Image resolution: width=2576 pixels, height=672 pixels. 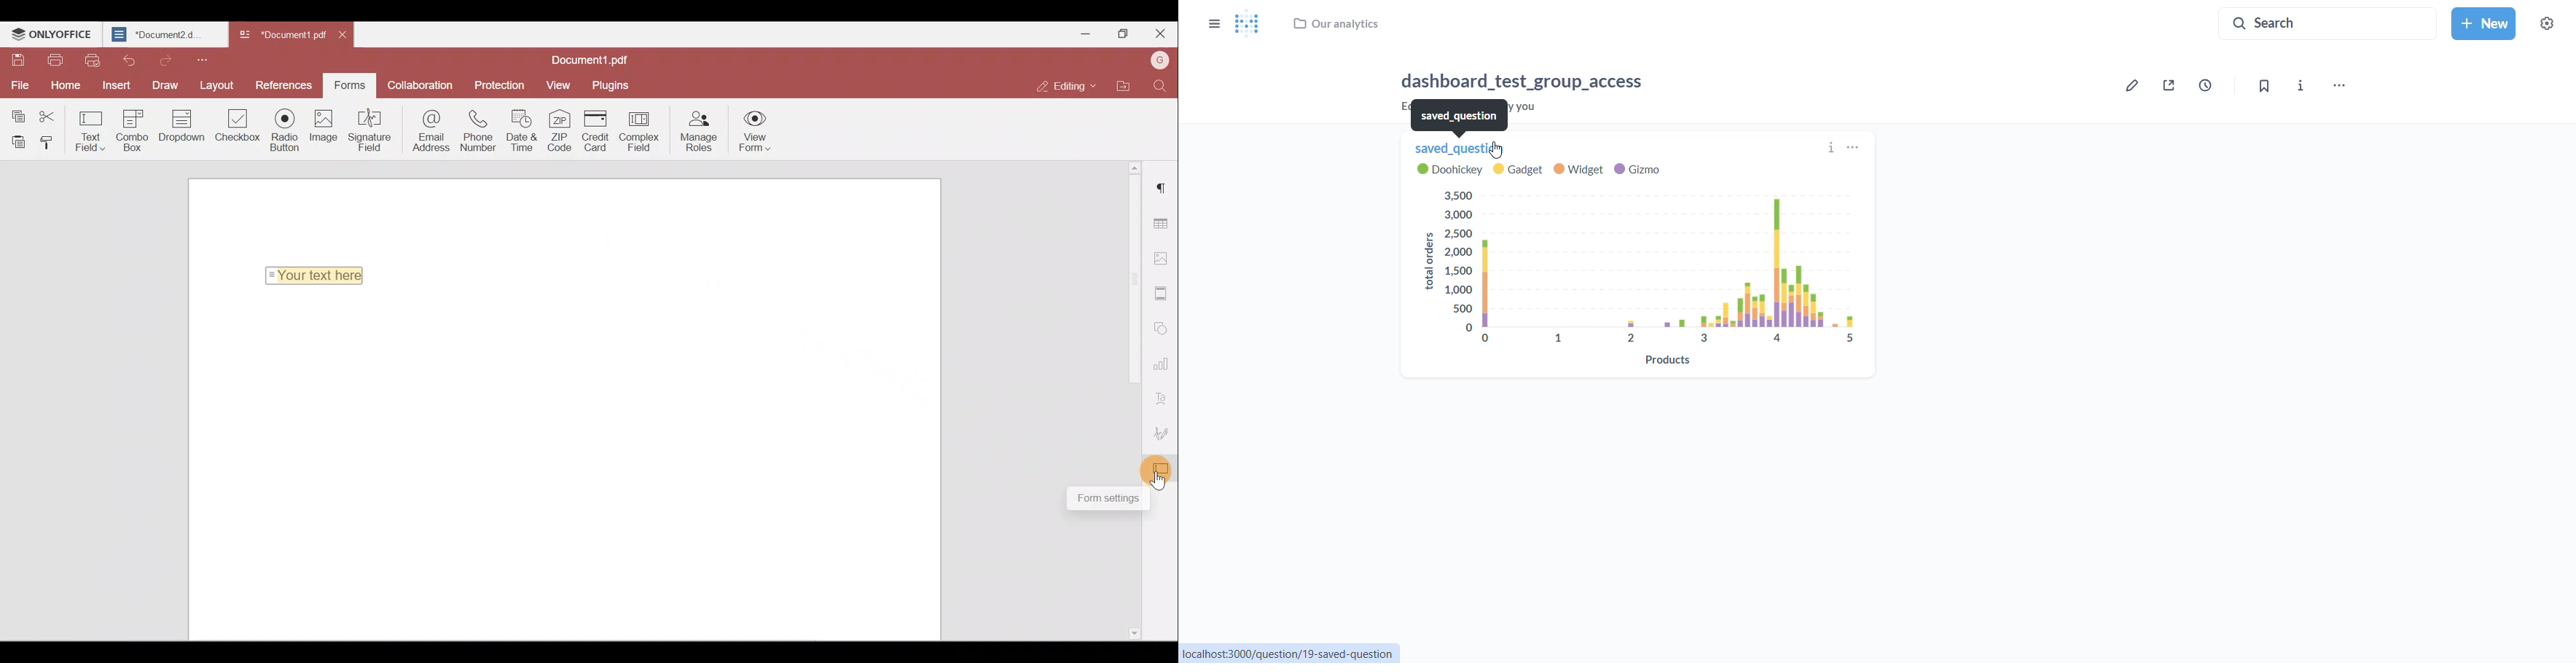 What do you see at coordinates (216, 84) in the screenshot?
I see `Layout` at bounding box center [216, 84].